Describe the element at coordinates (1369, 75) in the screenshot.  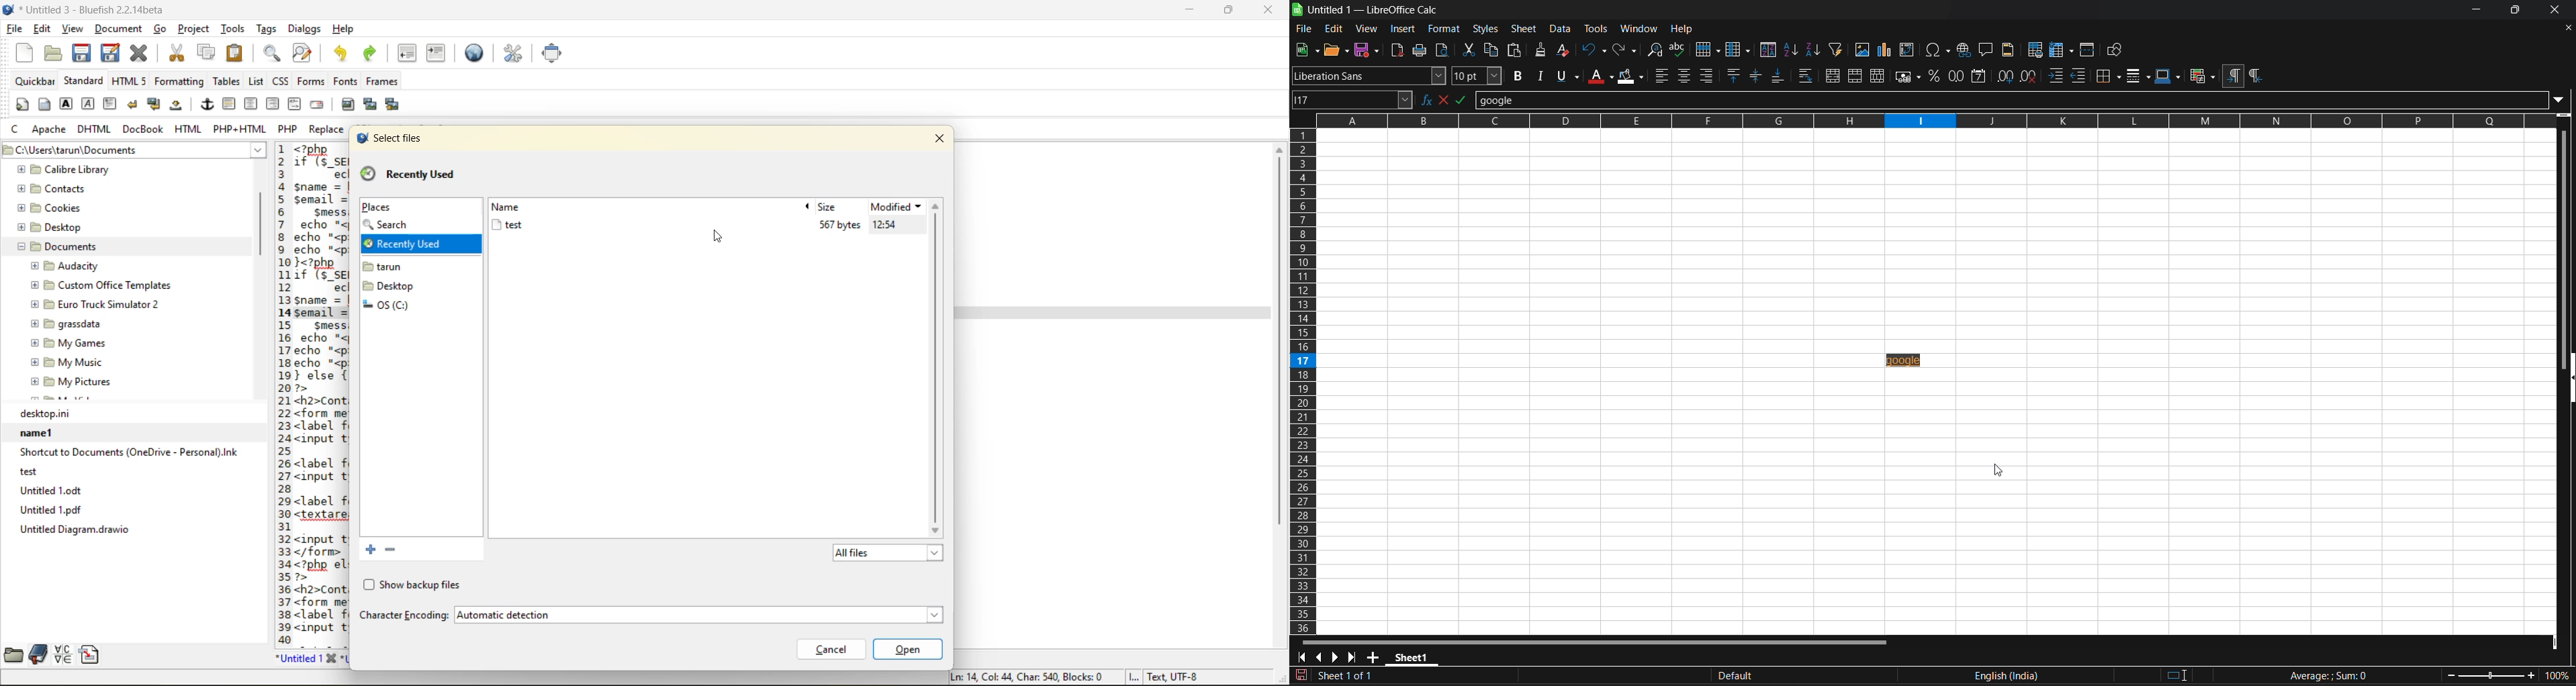
I see `font name` at that location.